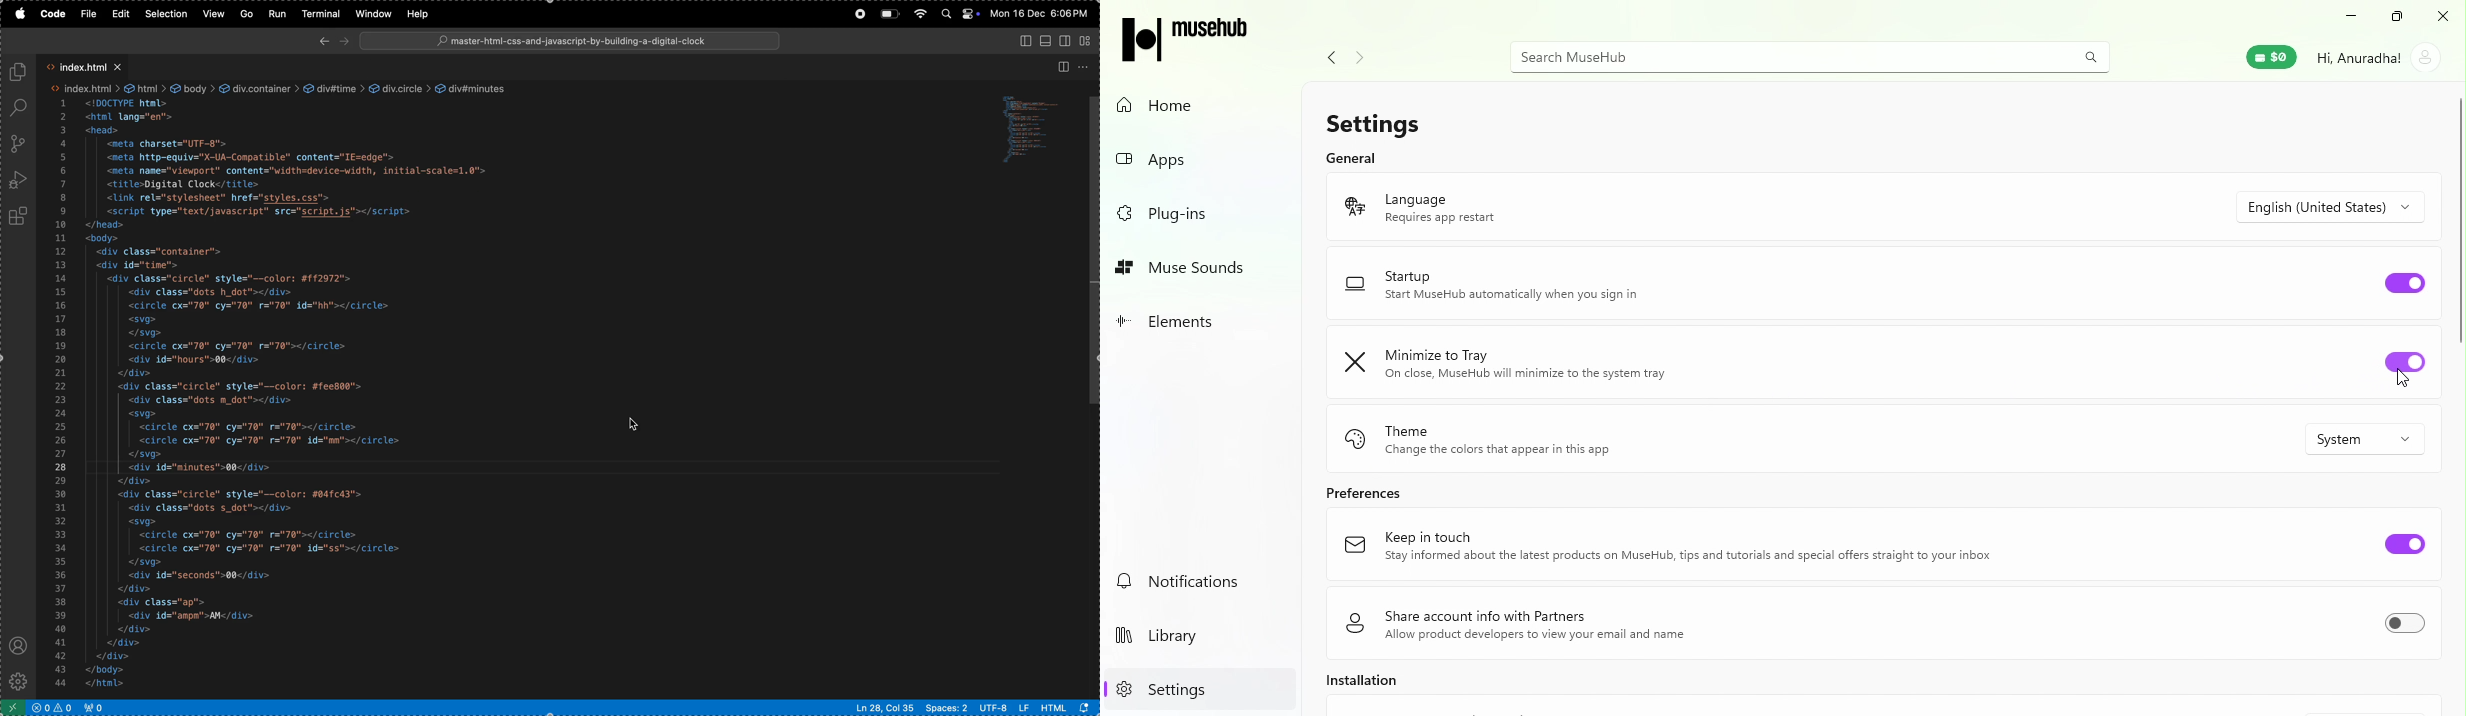 The image size is (2492, 728). Describe the element at coordinates (2395, 381) in the screenshot. I see `cursor` at that location.